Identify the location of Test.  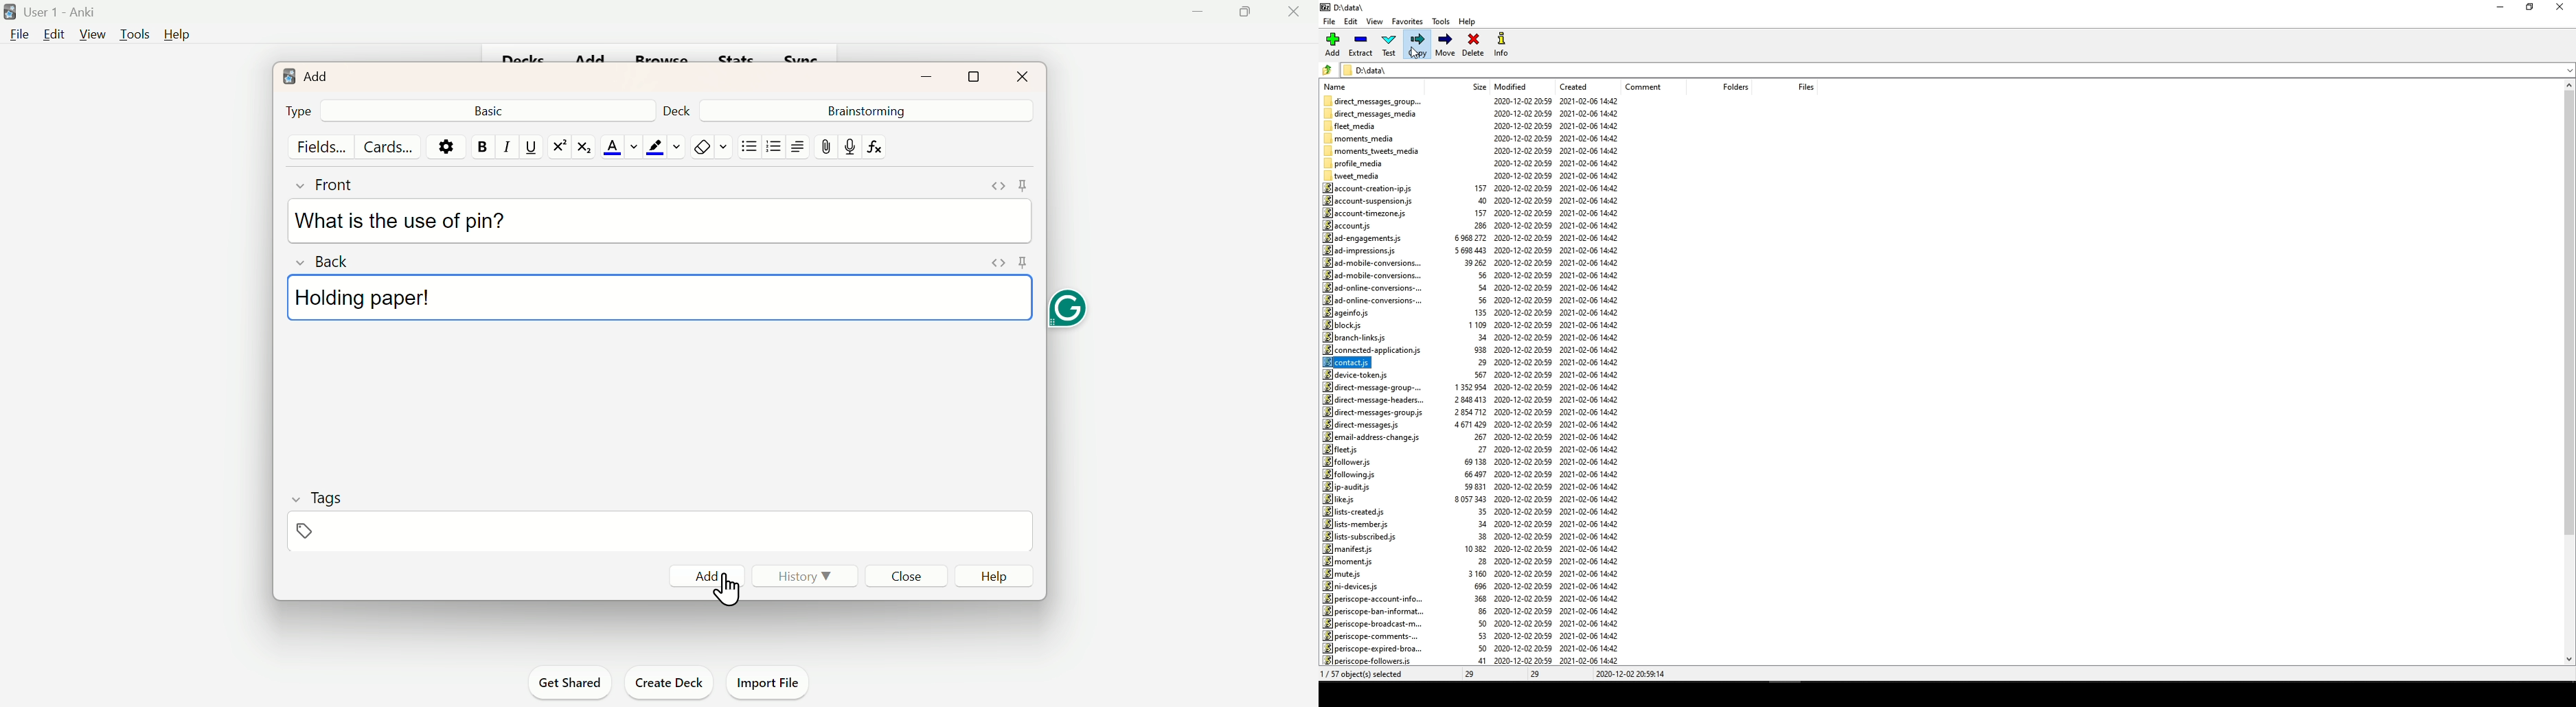
(1390, 45).